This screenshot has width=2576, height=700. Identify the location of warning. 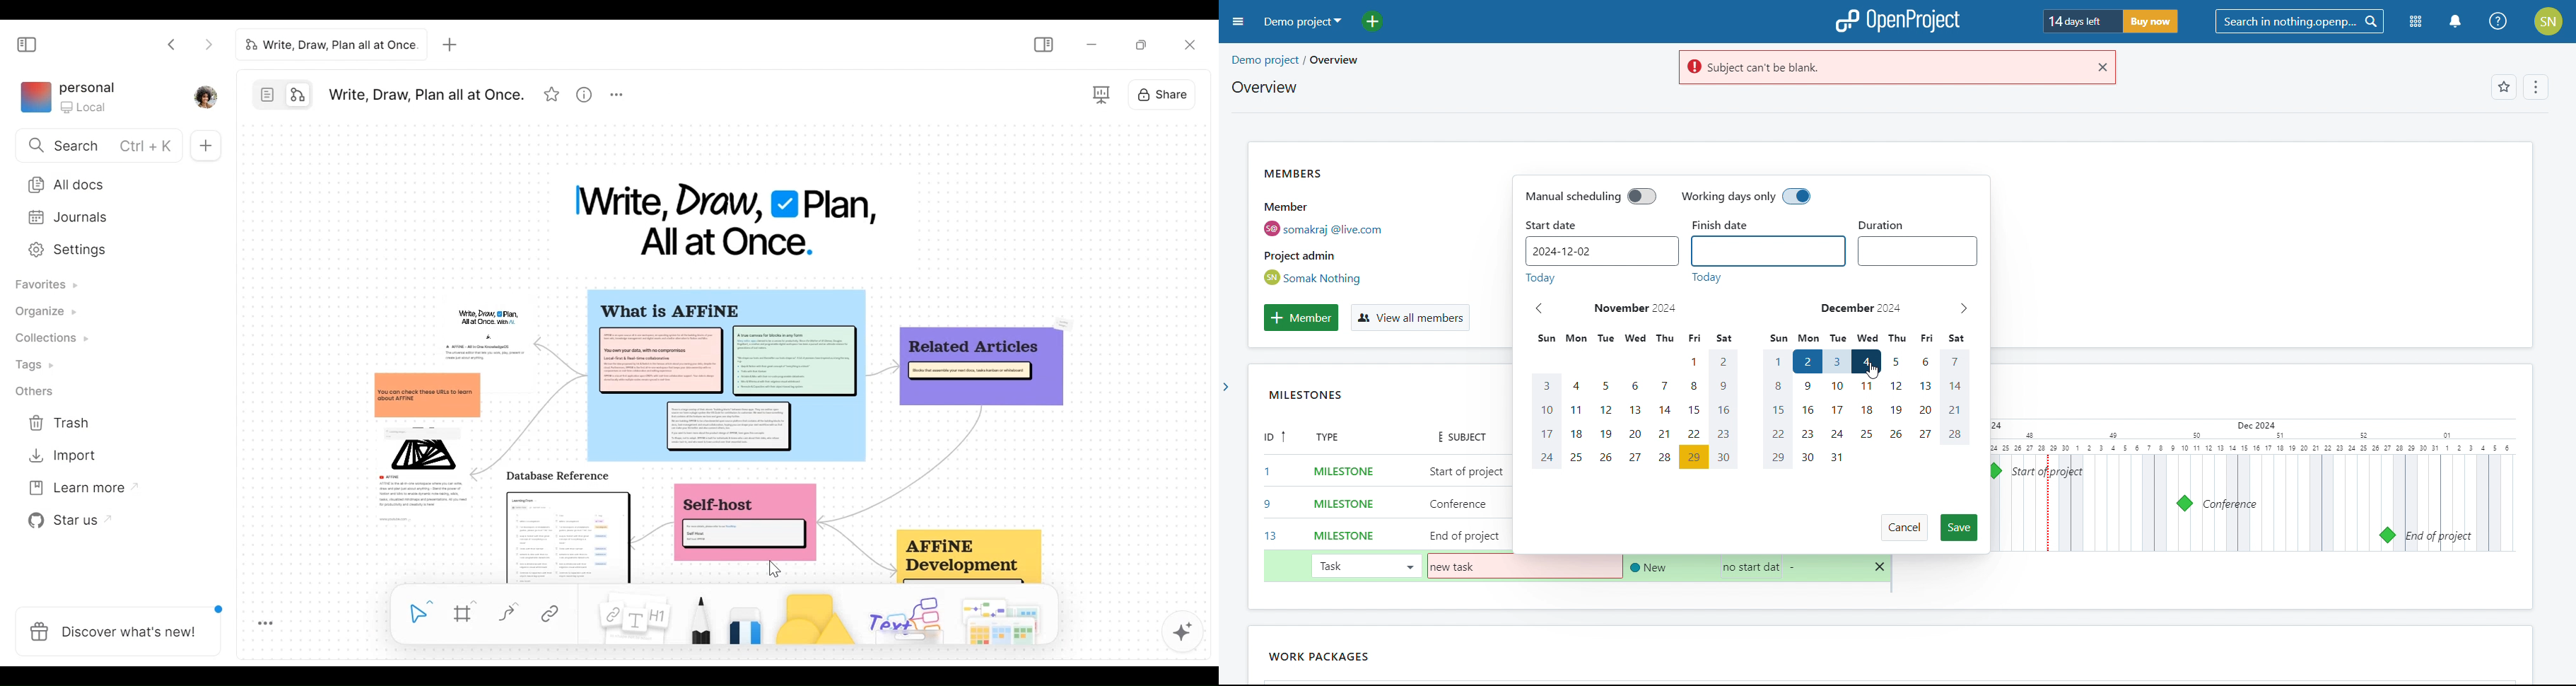
(1880, 68).